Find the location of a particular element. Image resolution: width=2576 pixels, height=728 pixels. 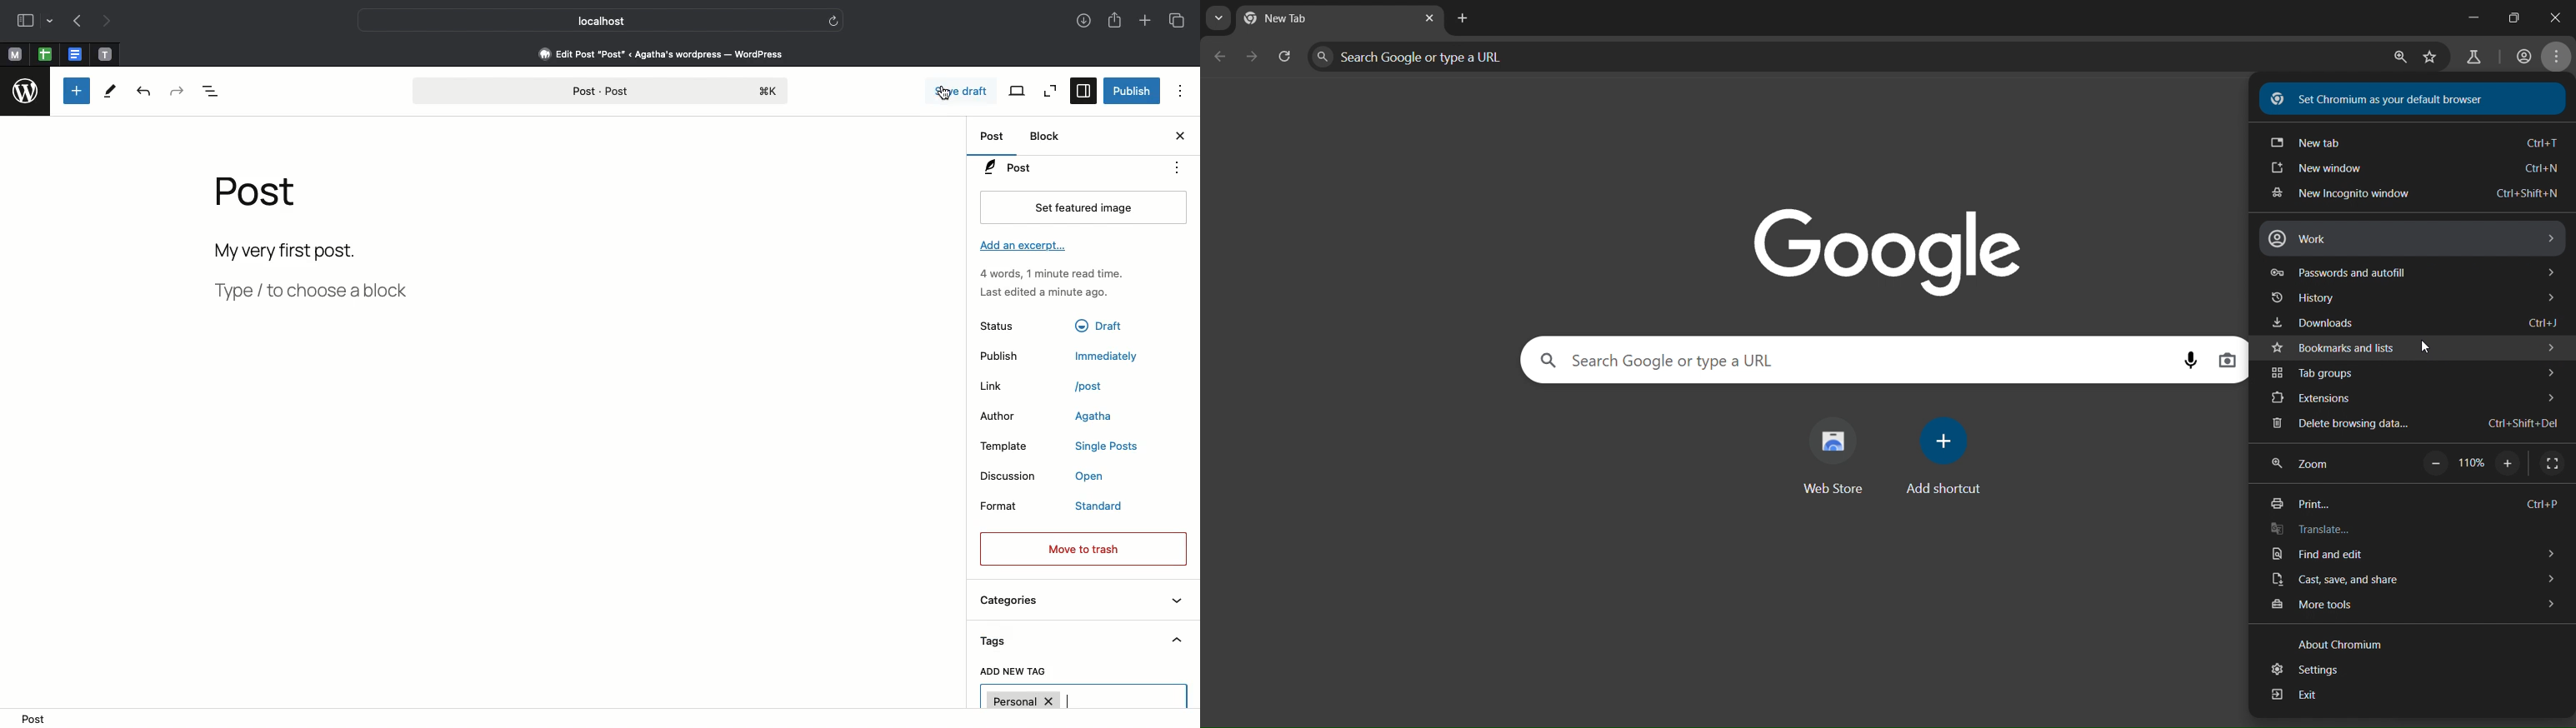

single posts is located at coordinates (1105, 446).